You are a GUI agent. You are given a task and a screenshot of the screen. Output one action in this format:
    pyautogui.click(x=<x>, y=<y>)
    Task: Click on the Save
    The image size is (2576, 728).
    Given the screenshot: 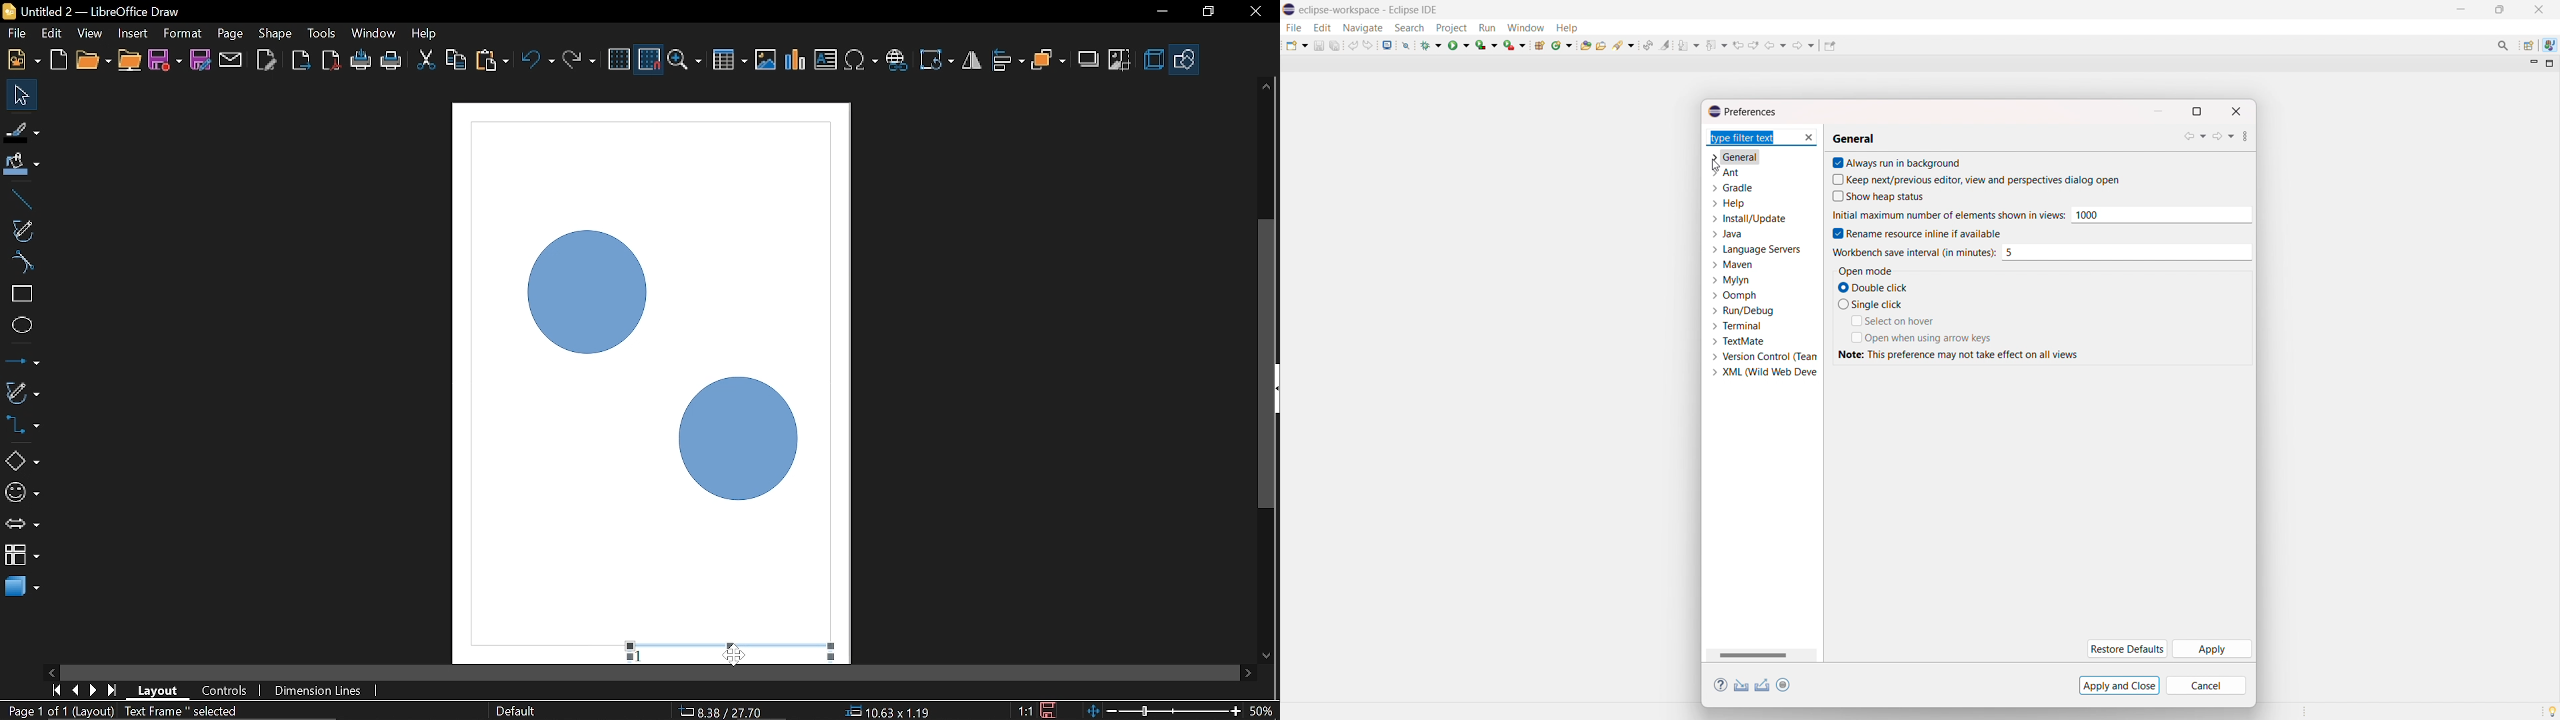 What is the action you would take?
    pyautogui.click(x=166, y=62)
    